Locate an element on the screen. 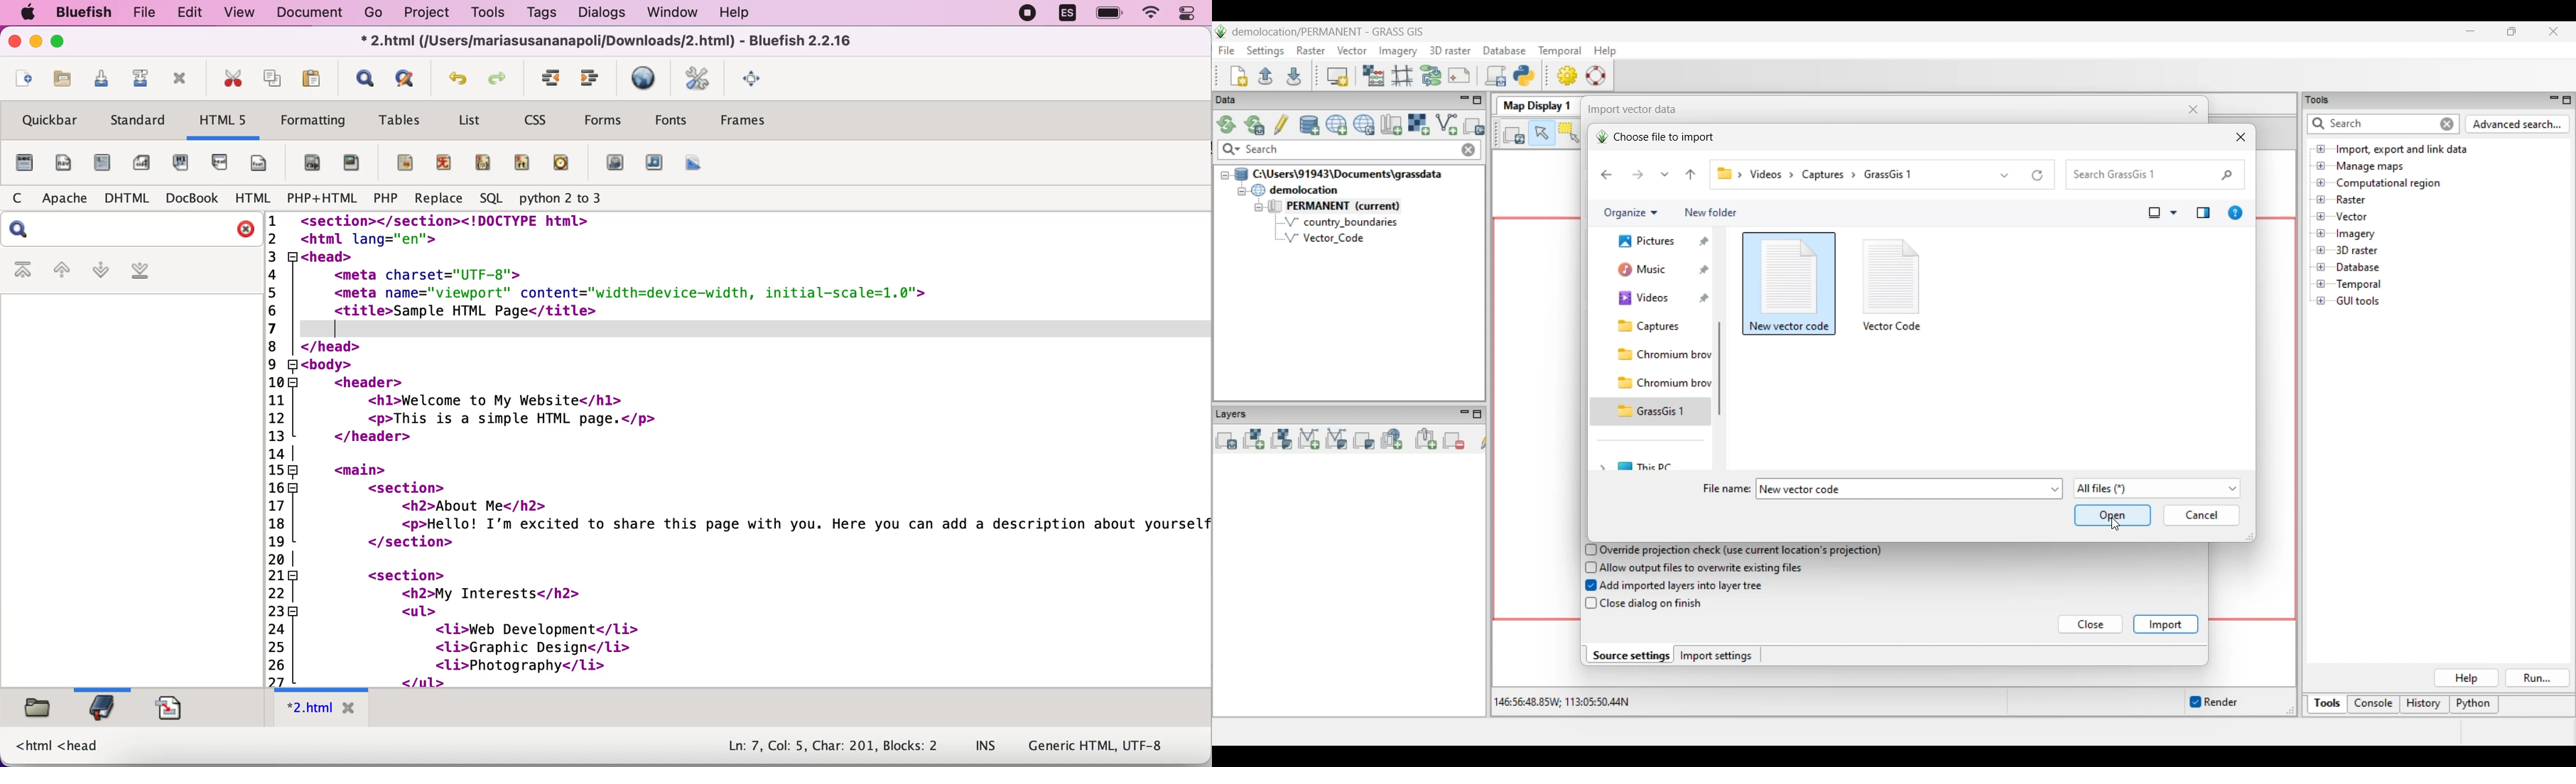 This screenshot has width=2576, height=784. indent is located at coordinates (593, 79).